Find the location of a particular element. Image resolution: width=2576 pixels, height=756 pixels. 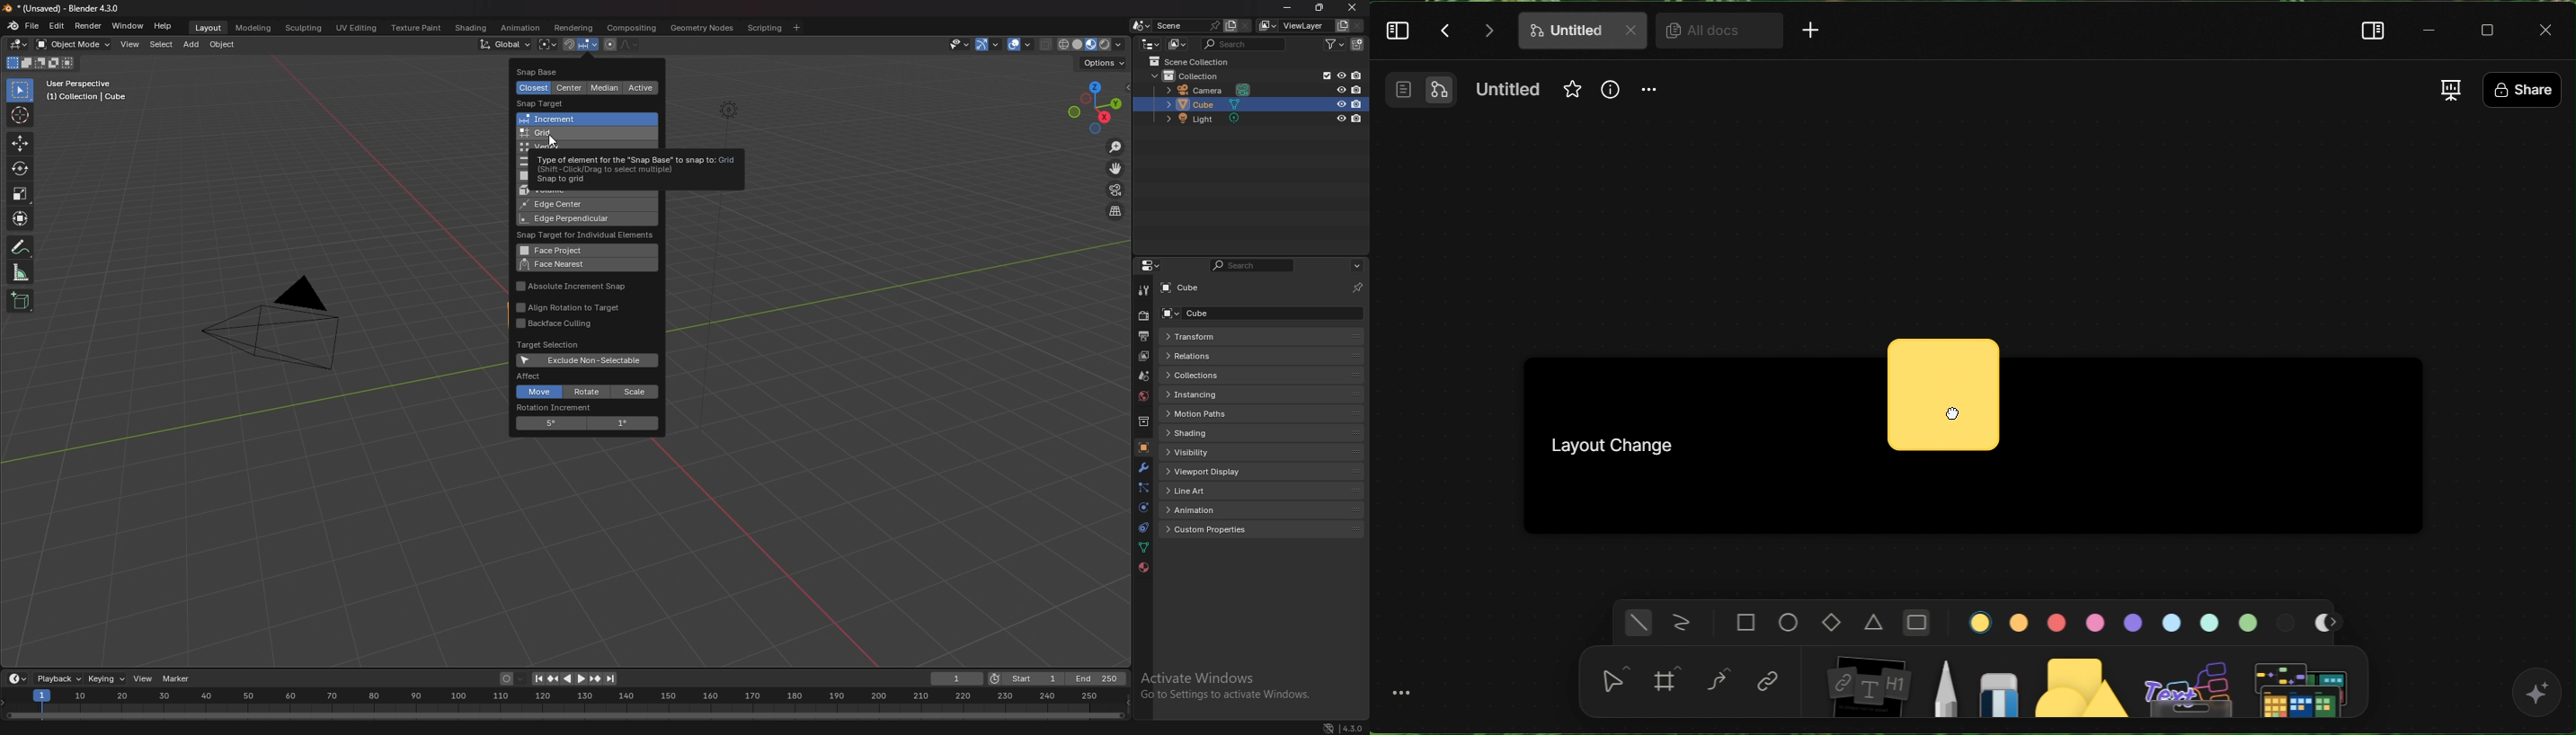

version is located at coordinates (1351, 728).